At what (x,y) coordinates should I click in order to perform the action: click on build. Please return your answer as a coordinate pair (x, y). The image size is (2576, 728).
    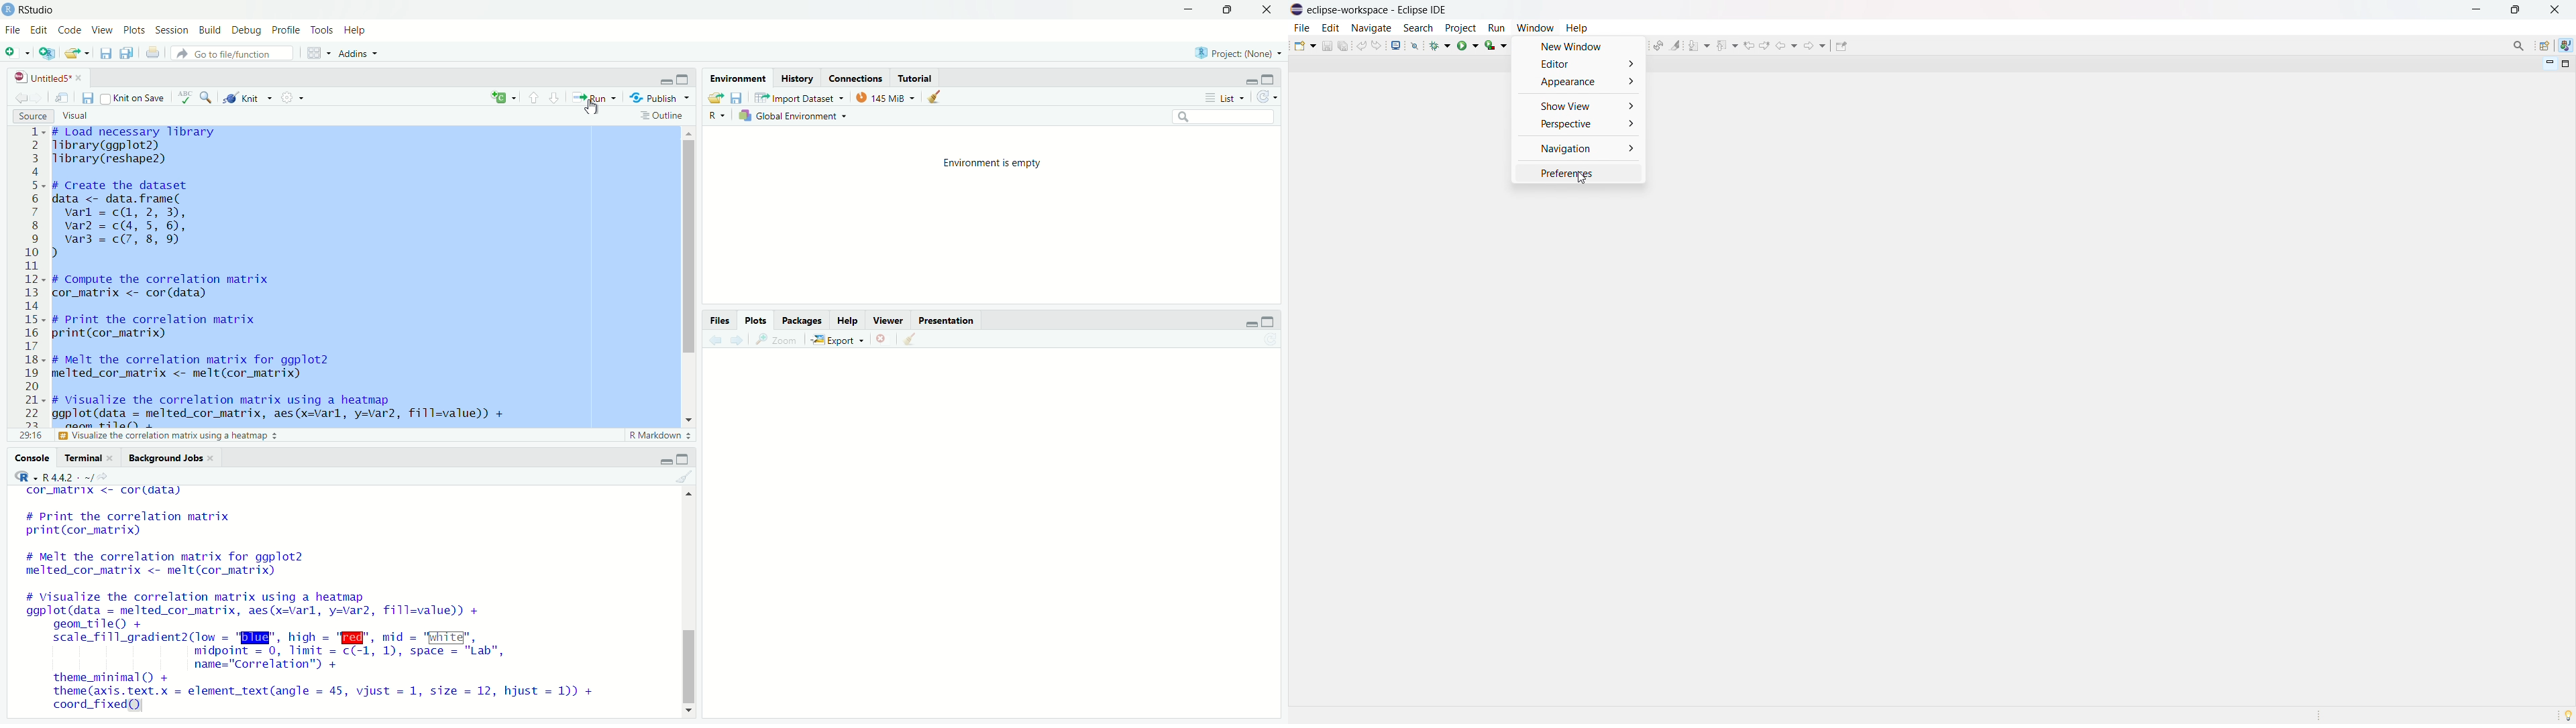
    Looking at the image, I should click on (211, 30).